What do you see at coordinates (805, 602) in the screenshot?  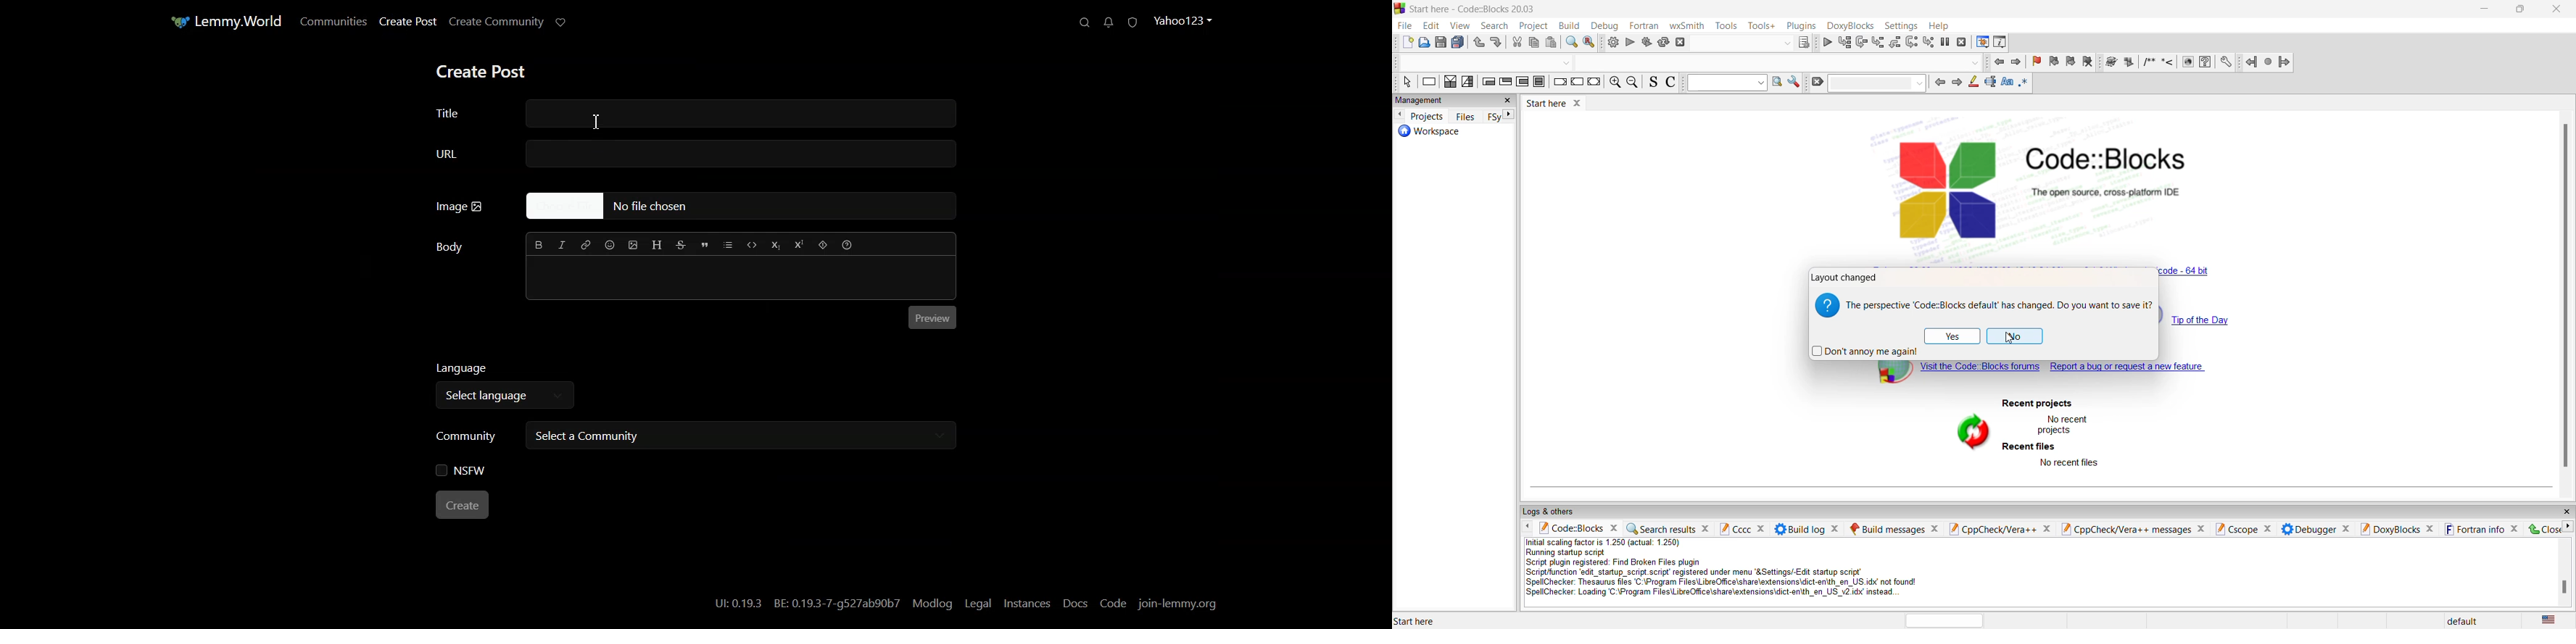 I see `U:0.19.3 BE: 0.19.3-7-g527ab90b7` at bounding box center [805, 602].